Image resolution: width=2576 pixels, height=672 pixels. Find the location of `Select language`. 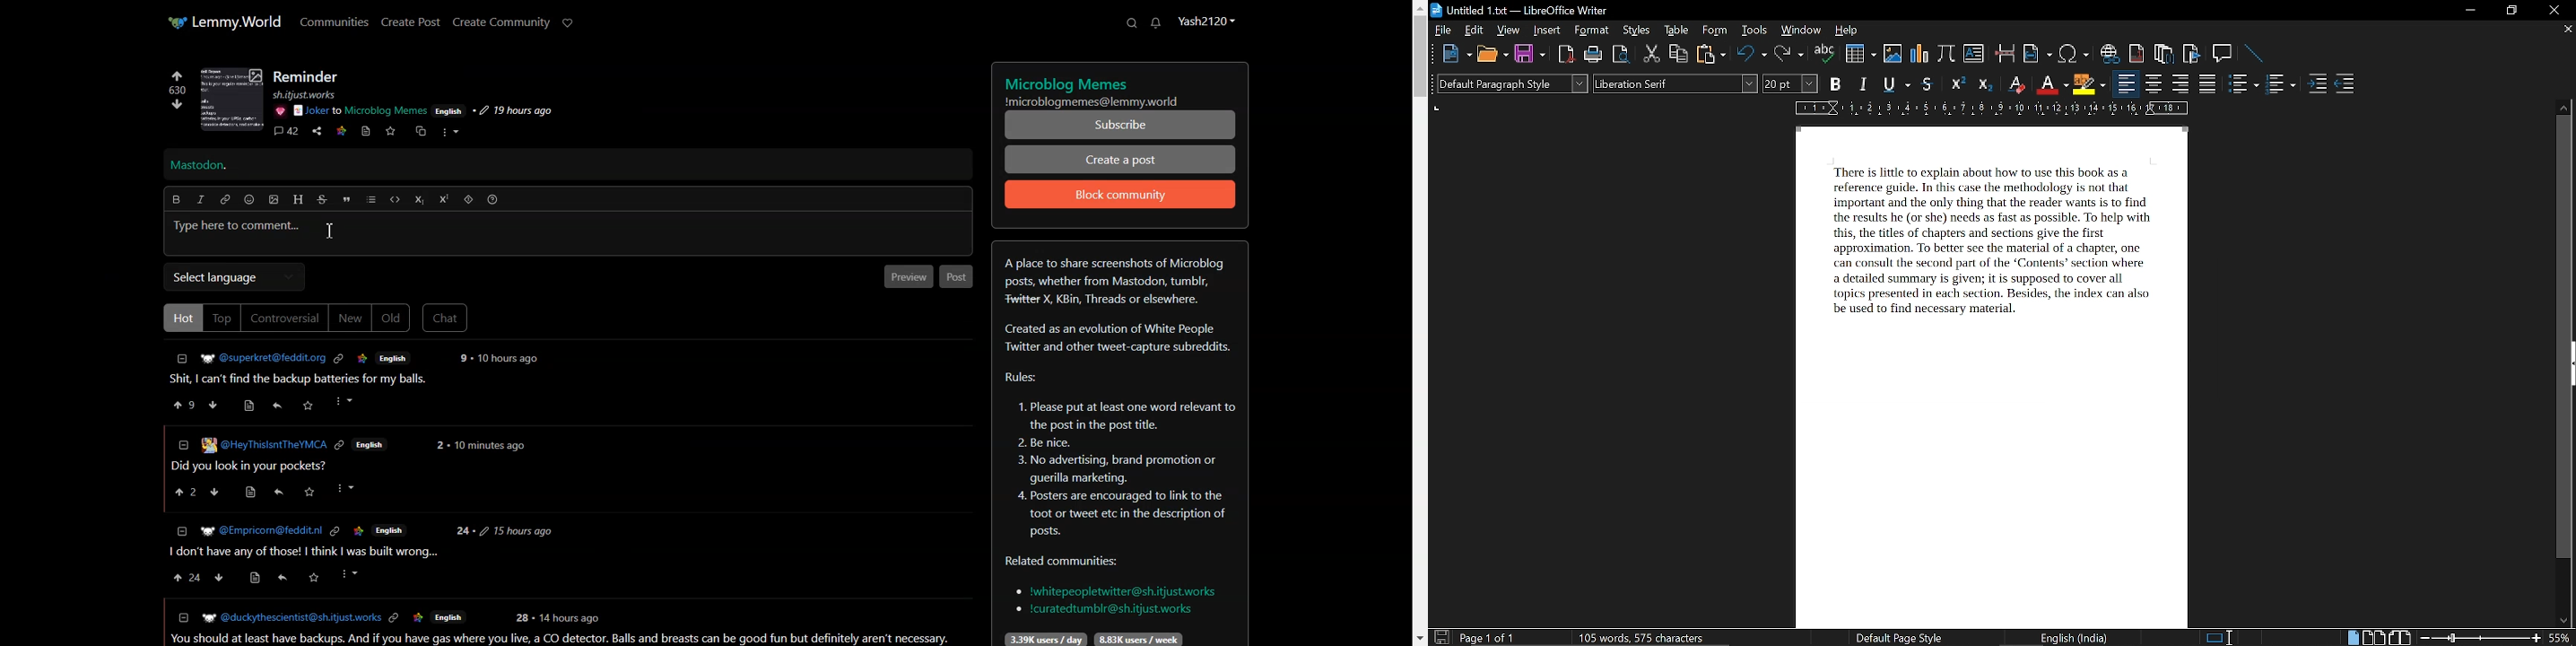

Select language is located at coordinates (234, 277).